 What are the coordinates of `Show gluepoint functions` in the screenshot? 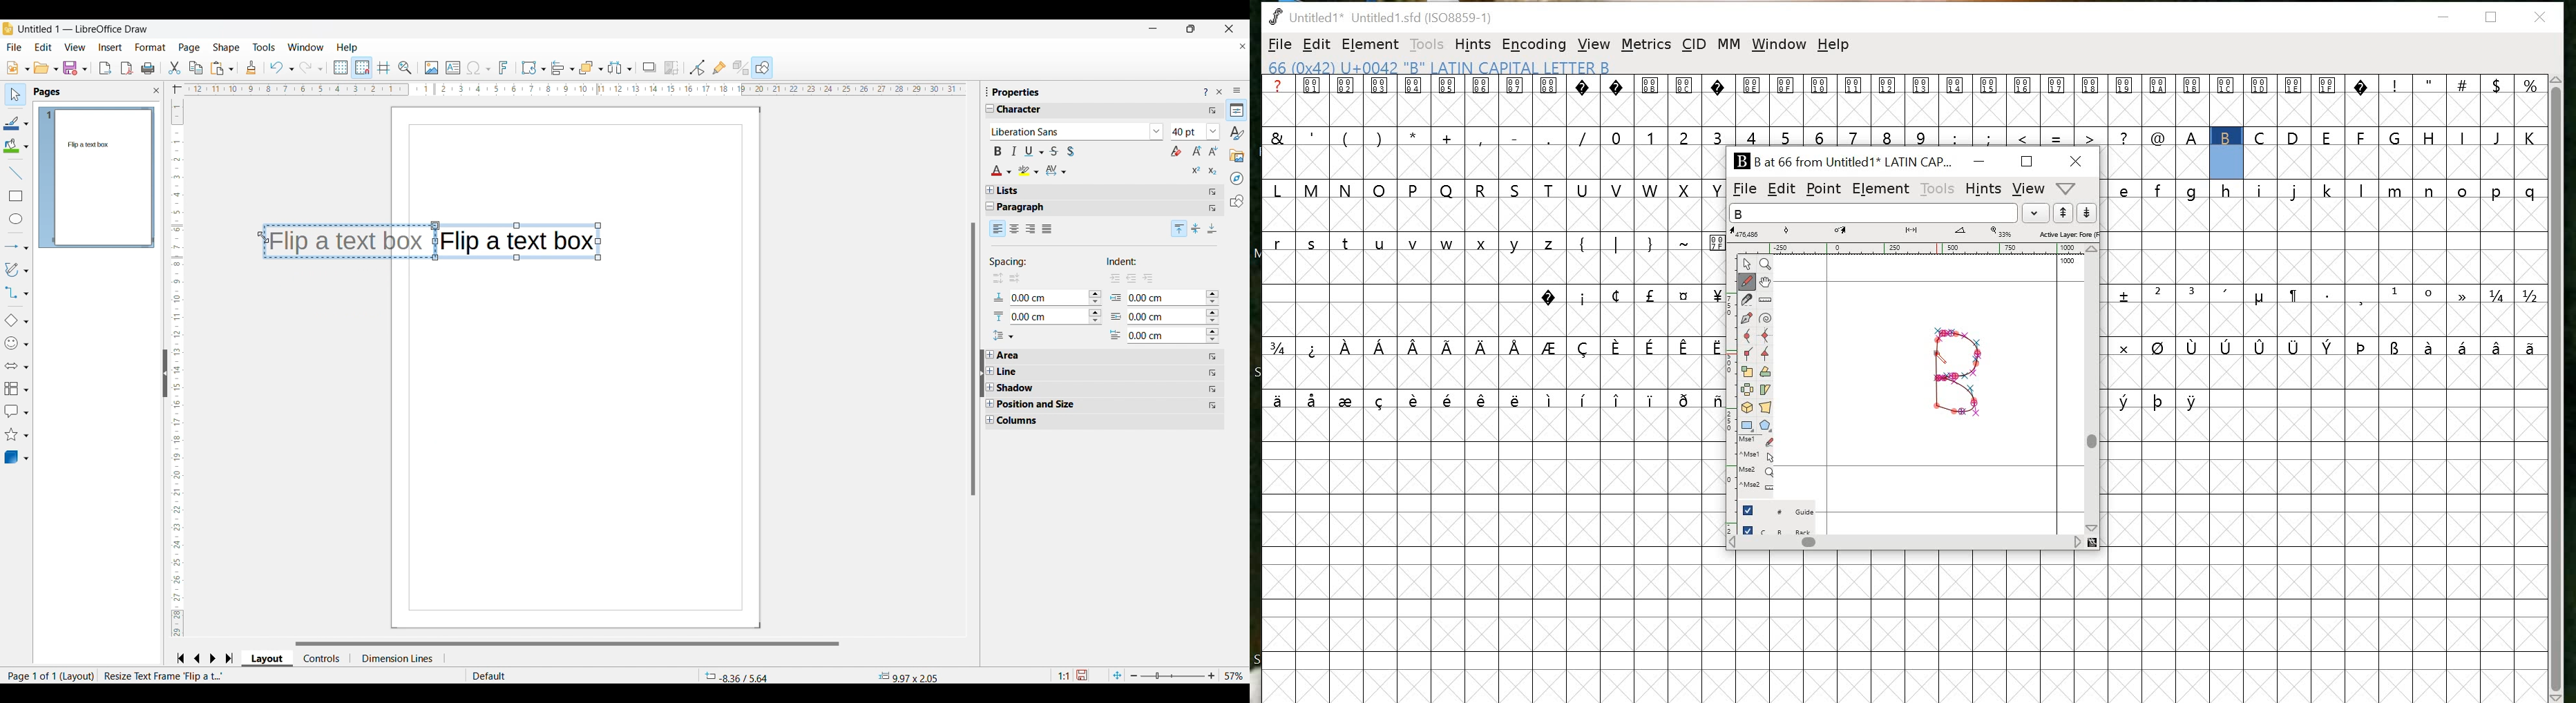 It's located at (720, 68).